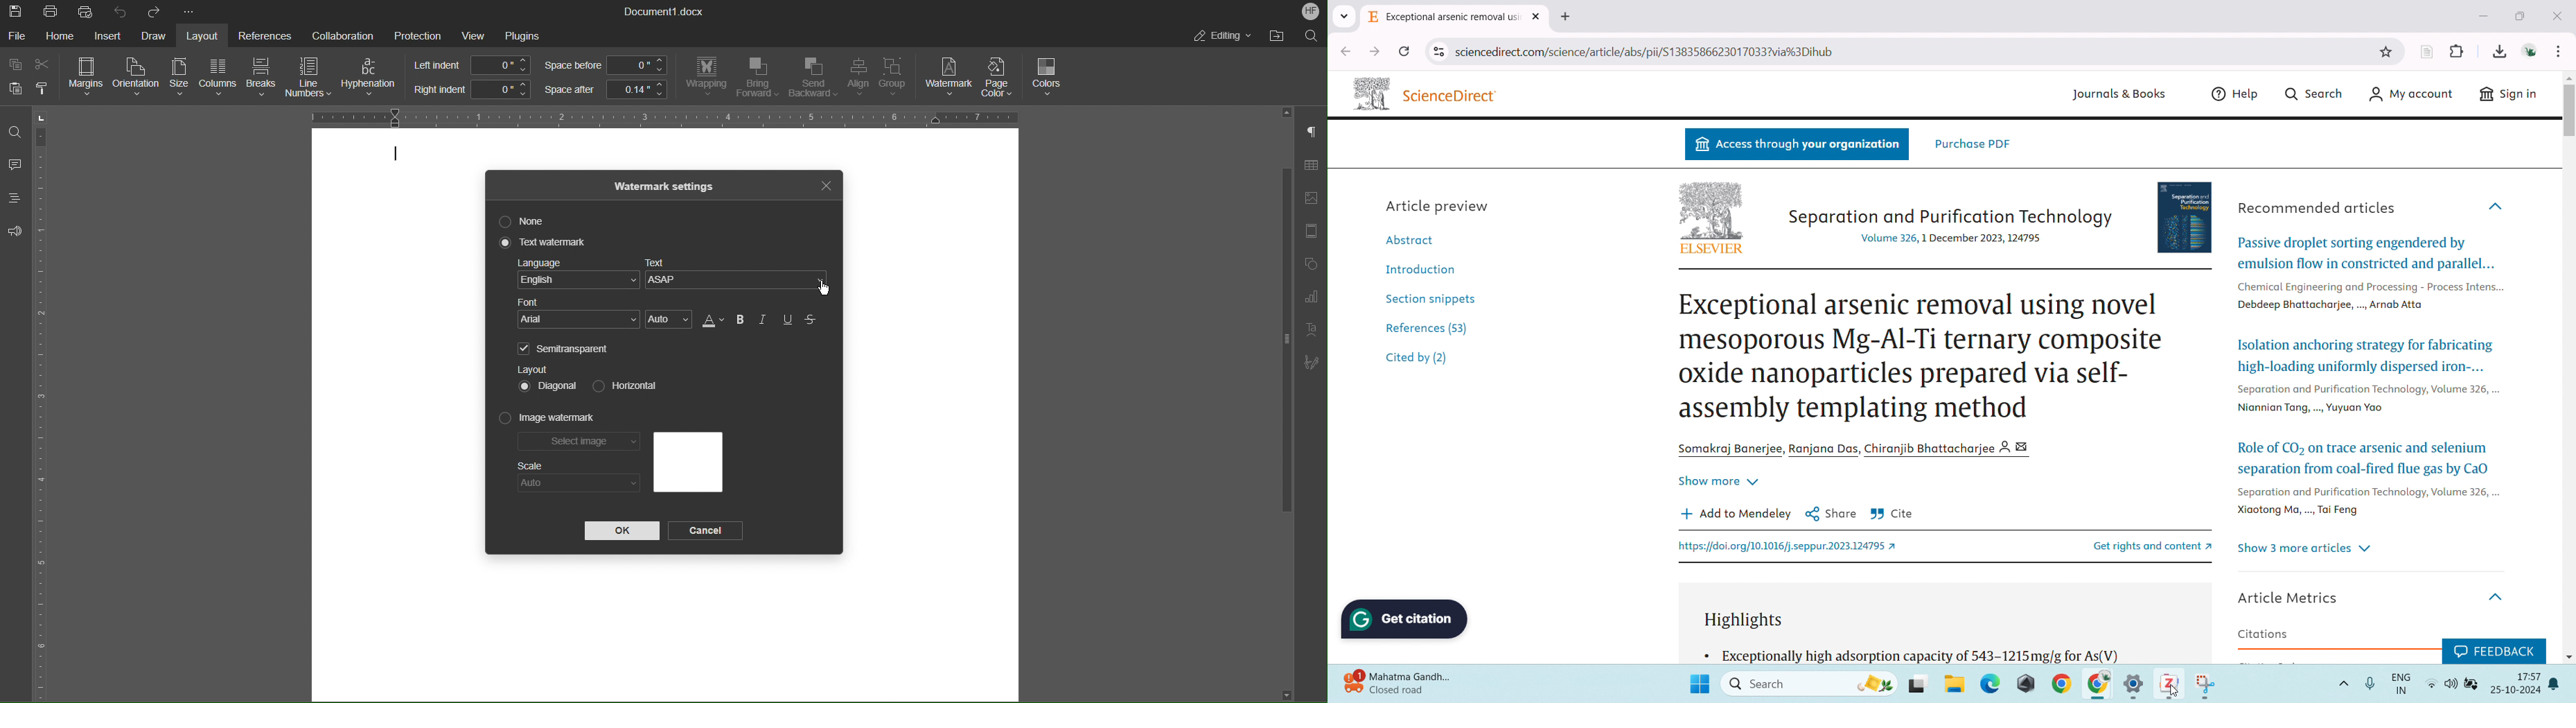 Image resolution: width=2576 pixels, height=728 pixels. Describe the element at coordinates (371, 78) in the screenshot. I see `Hyphenation` at that location.